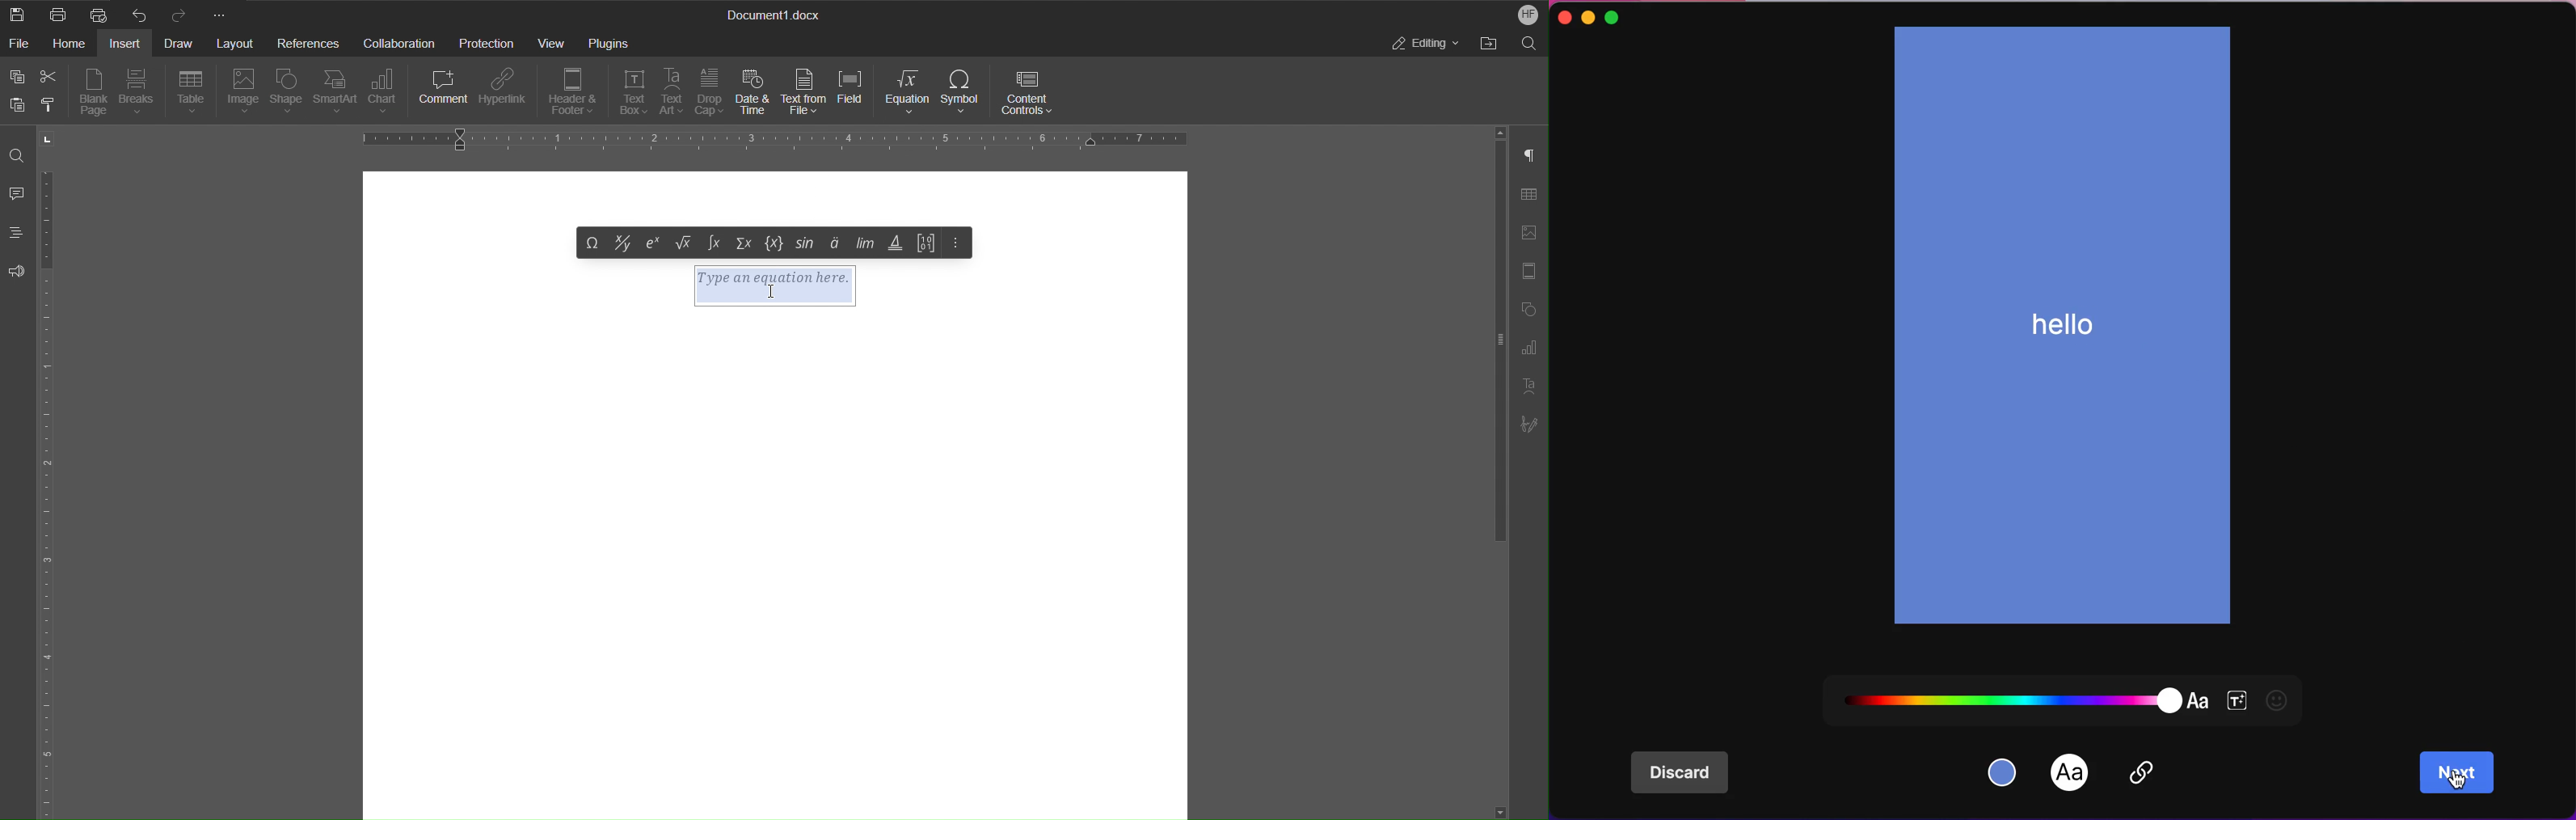  I want to click on Table, so click(1528, 197).